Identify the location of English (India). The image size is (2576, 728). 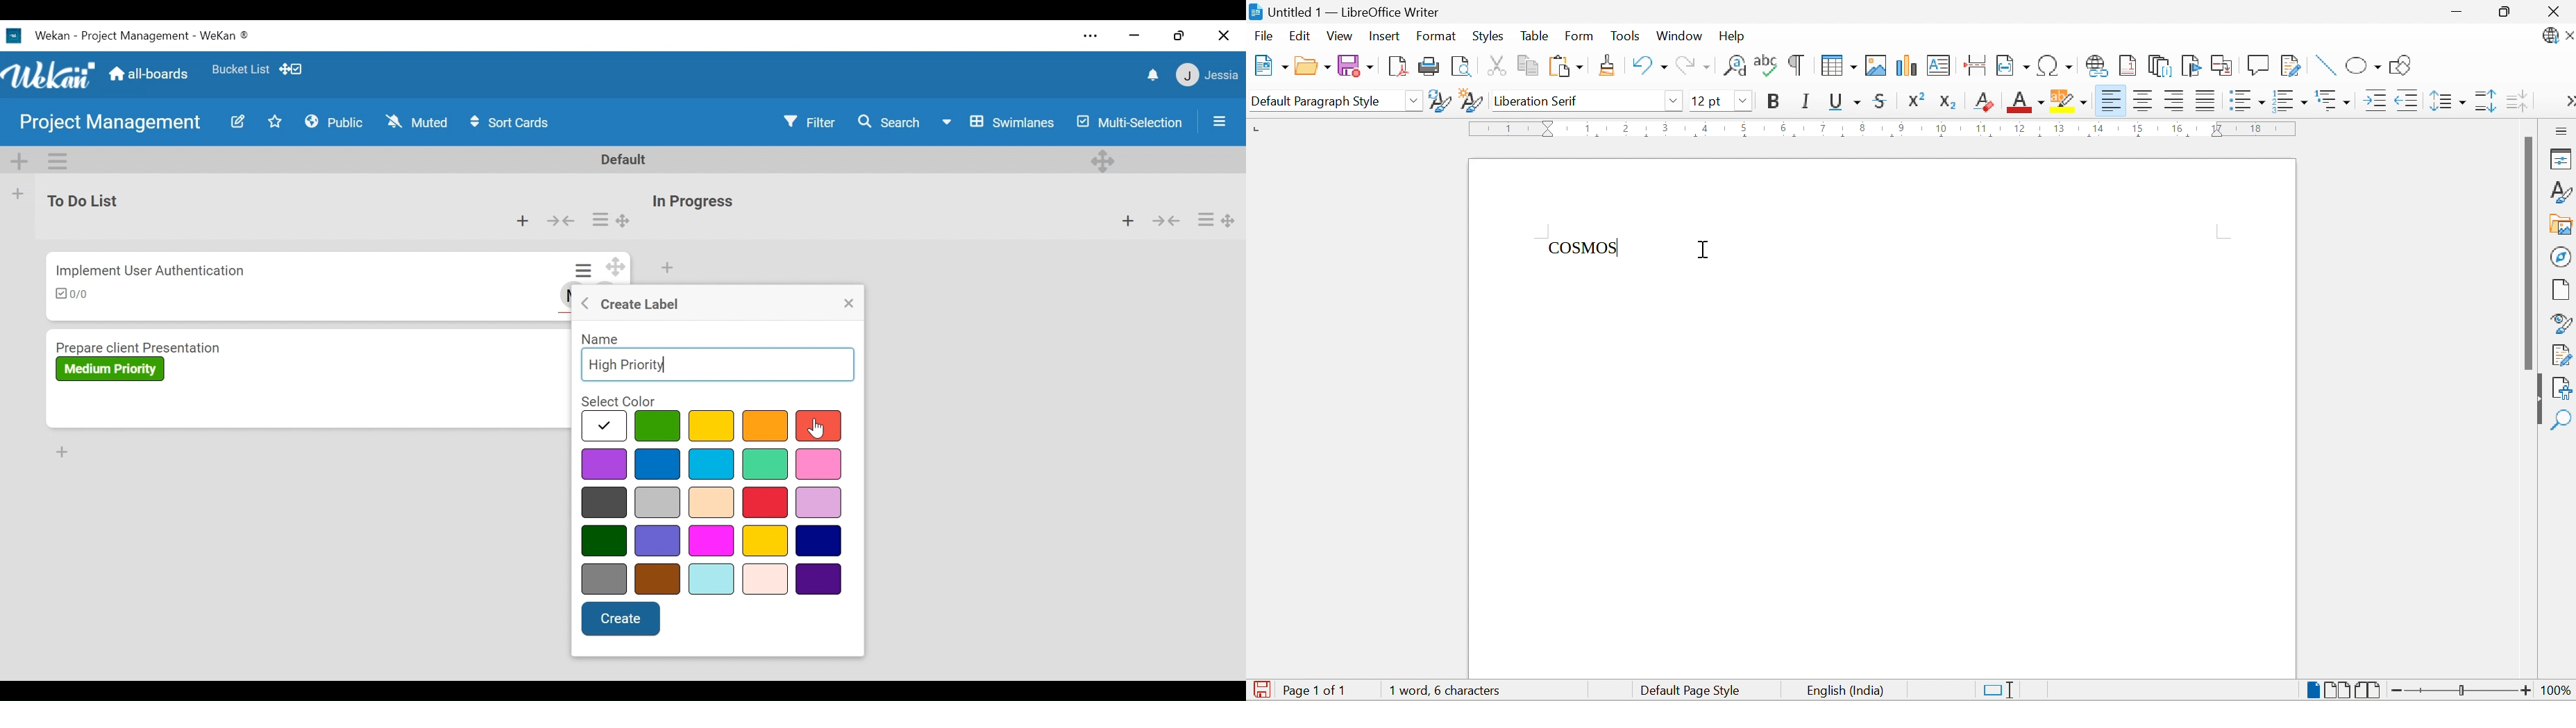
(1842, 691).